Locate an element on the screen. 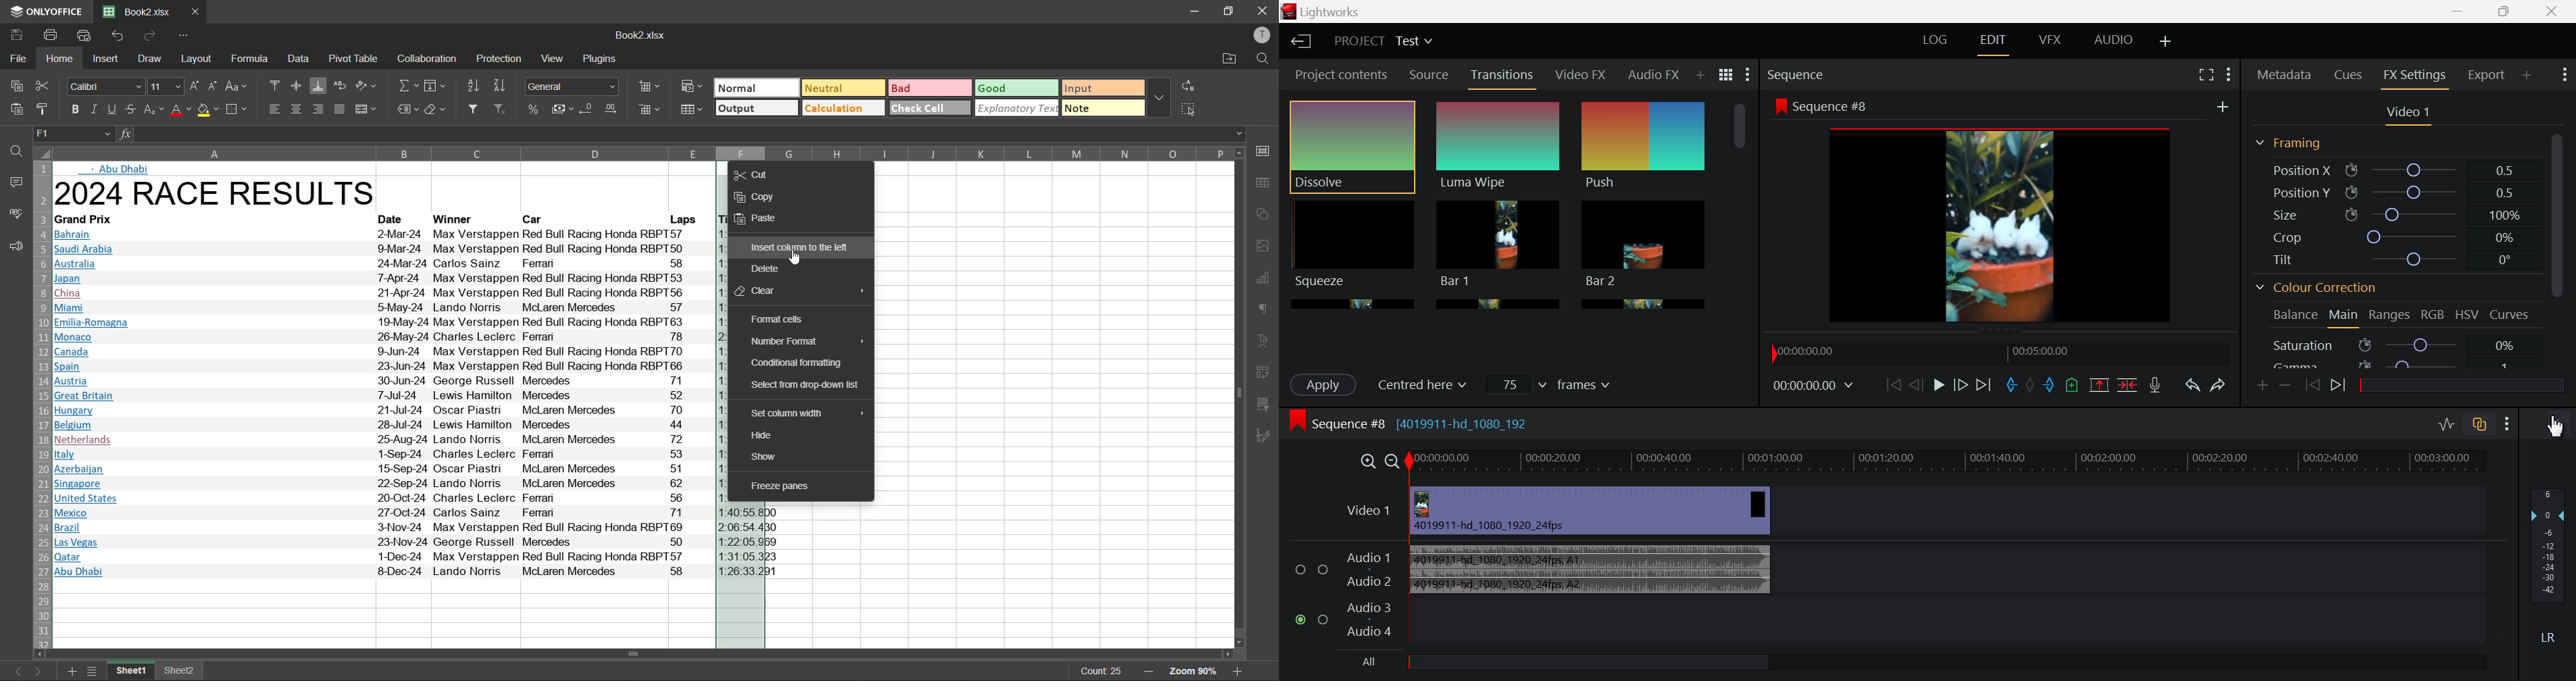 This screenshot has width=2576, height=700. copy style is located at coordinates (43, 109).